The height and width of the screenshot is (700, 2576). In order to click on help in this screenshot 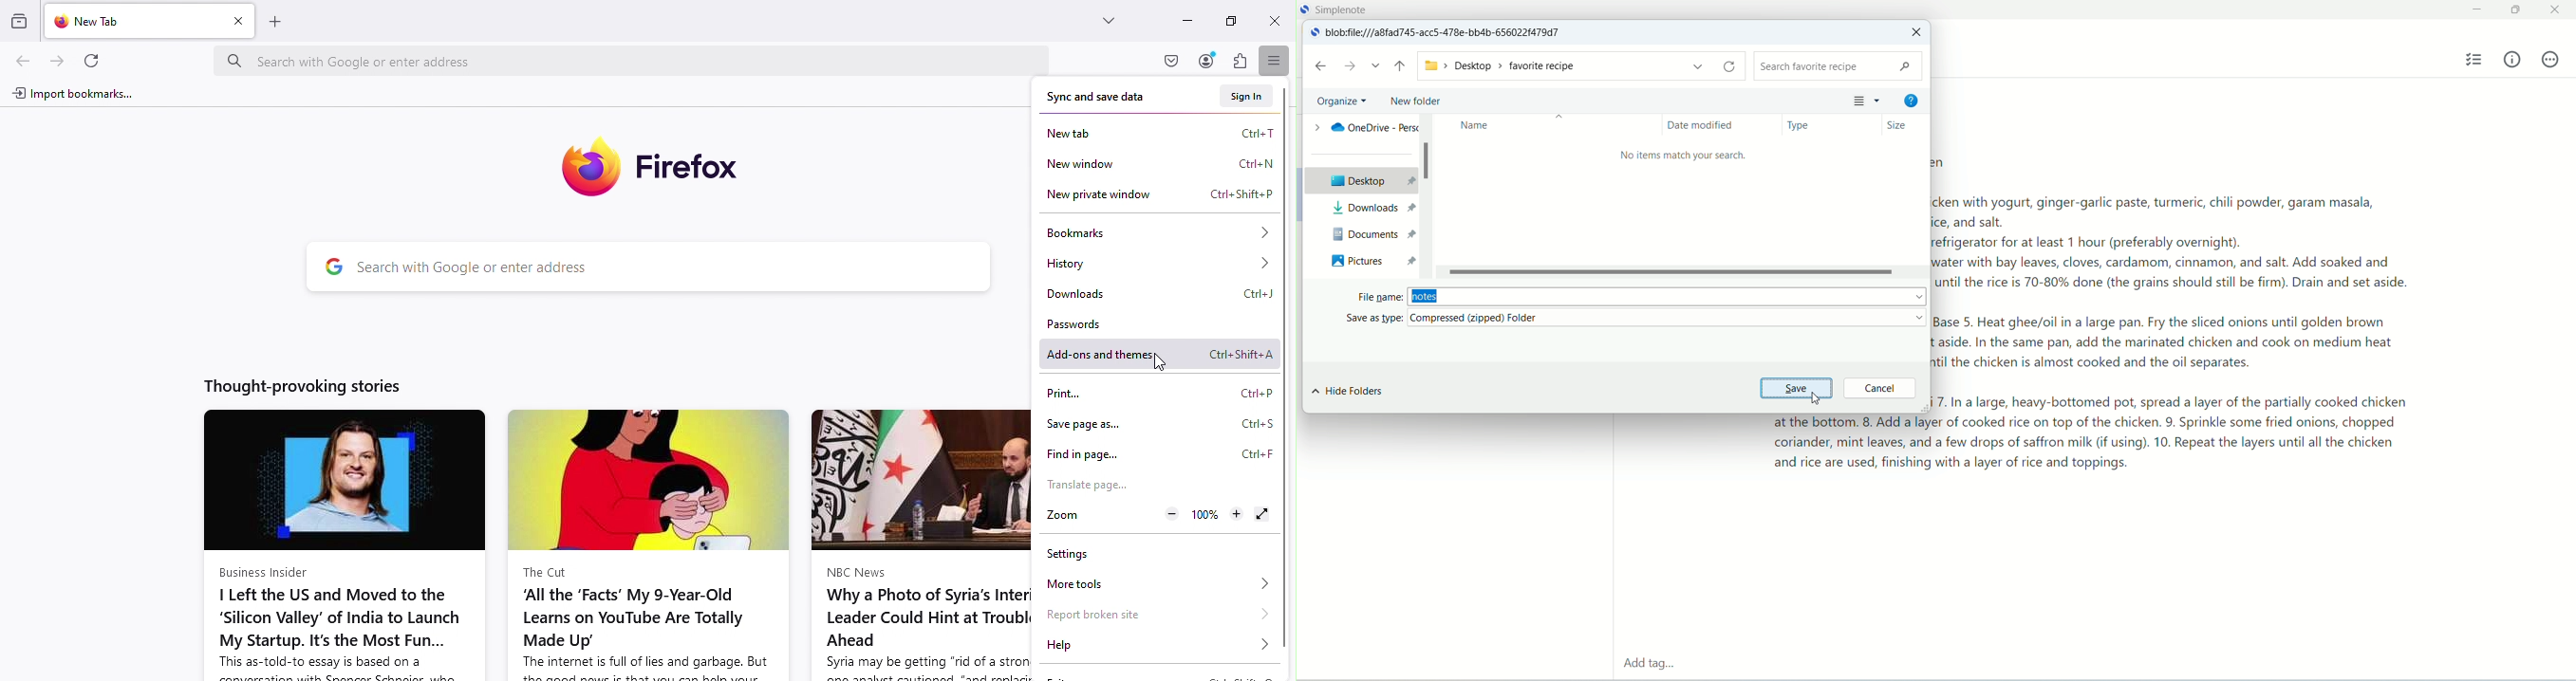, I will do `click(1910, 99)`.